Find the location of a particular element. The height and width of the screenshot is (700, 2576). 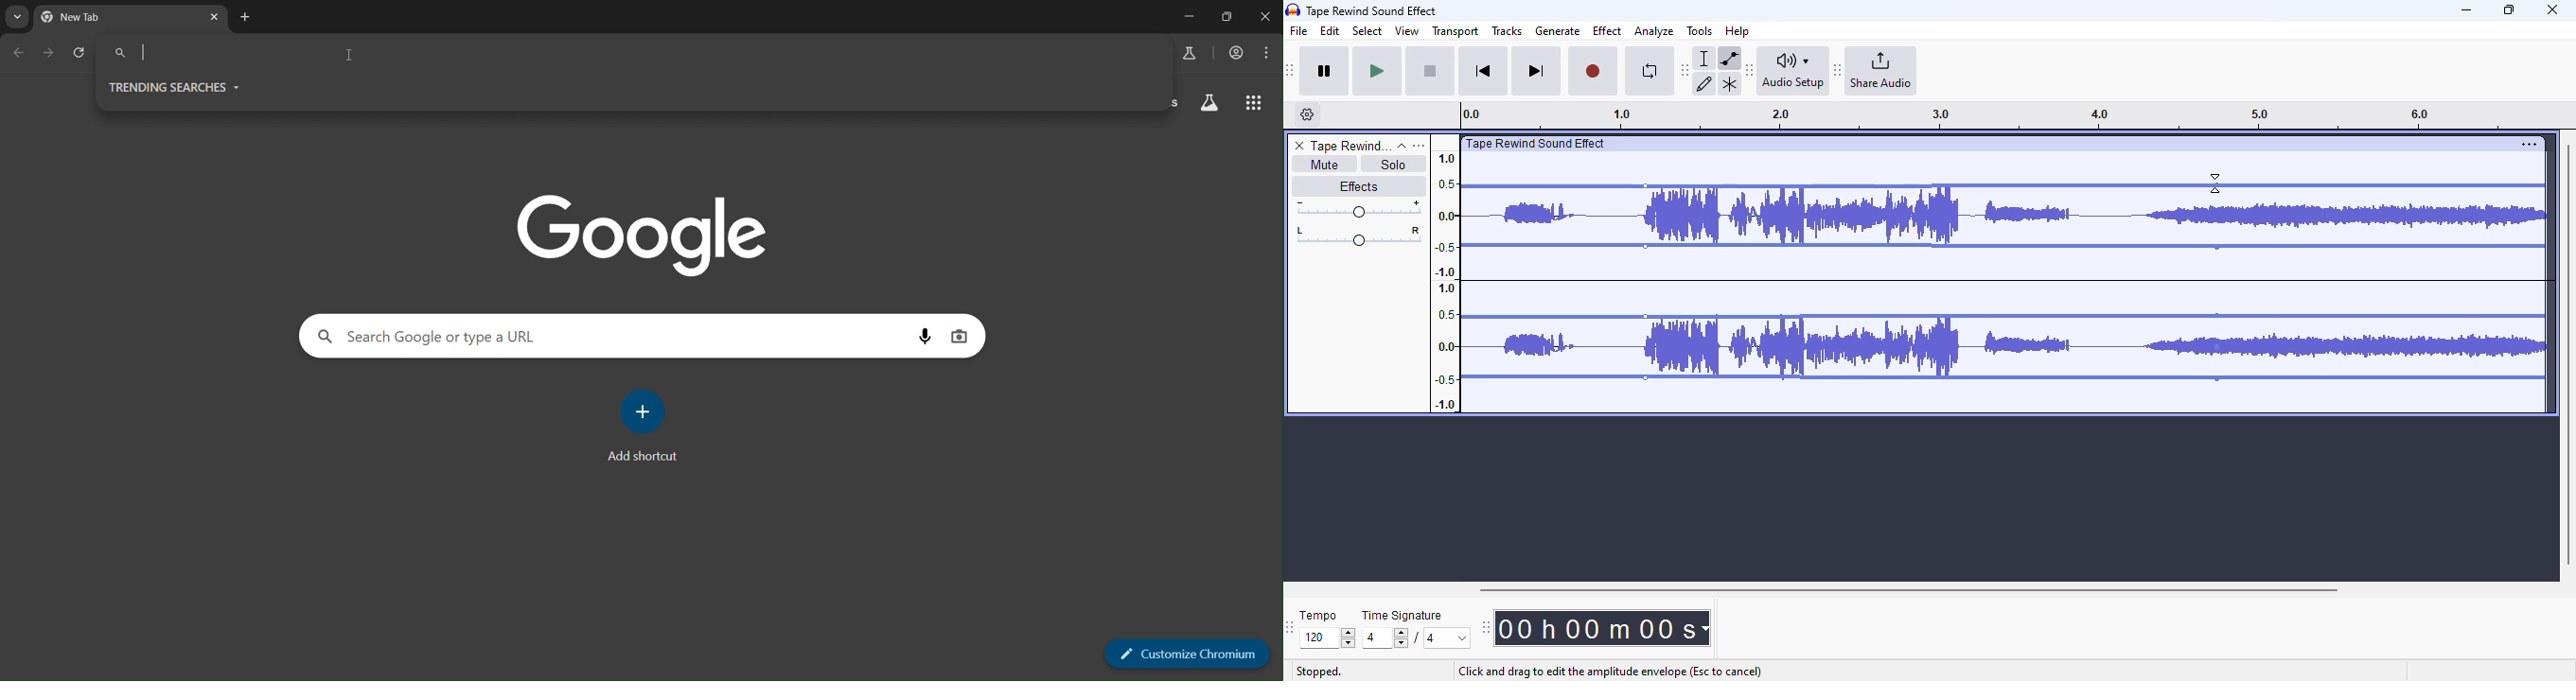

Input for time signature is located at coordinates (1385, 638).